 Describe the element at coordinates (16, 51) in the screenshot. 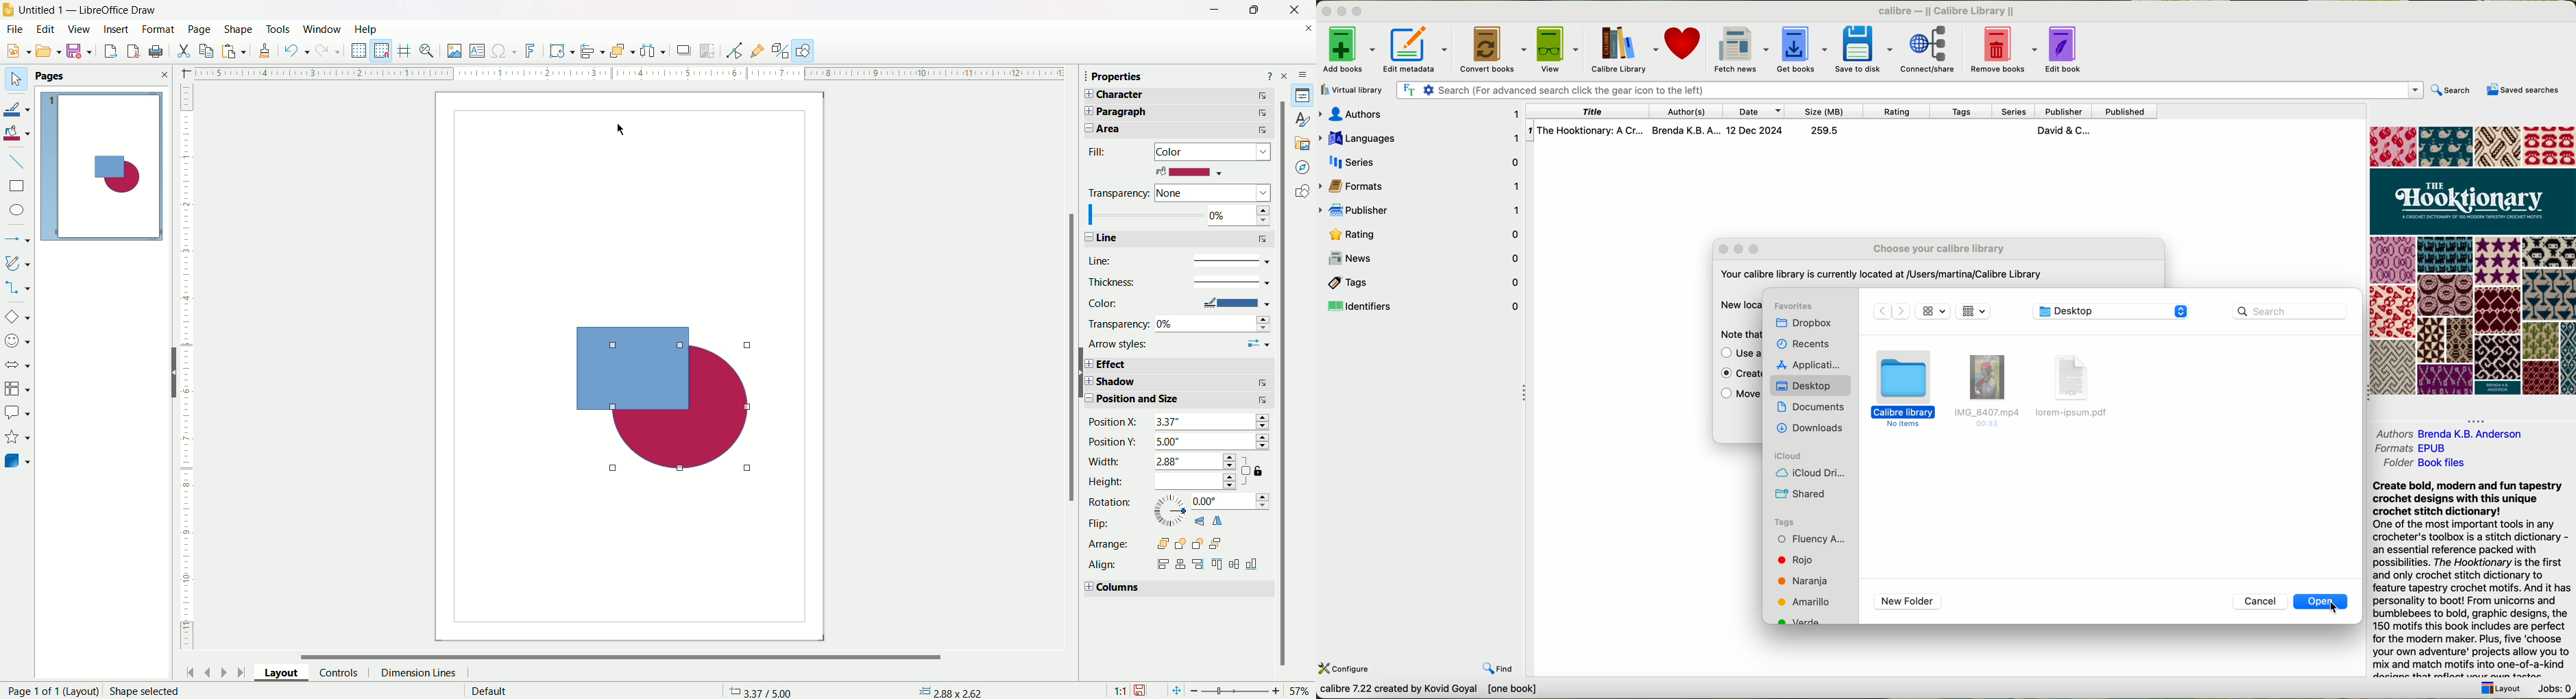

I see `new` at that location.